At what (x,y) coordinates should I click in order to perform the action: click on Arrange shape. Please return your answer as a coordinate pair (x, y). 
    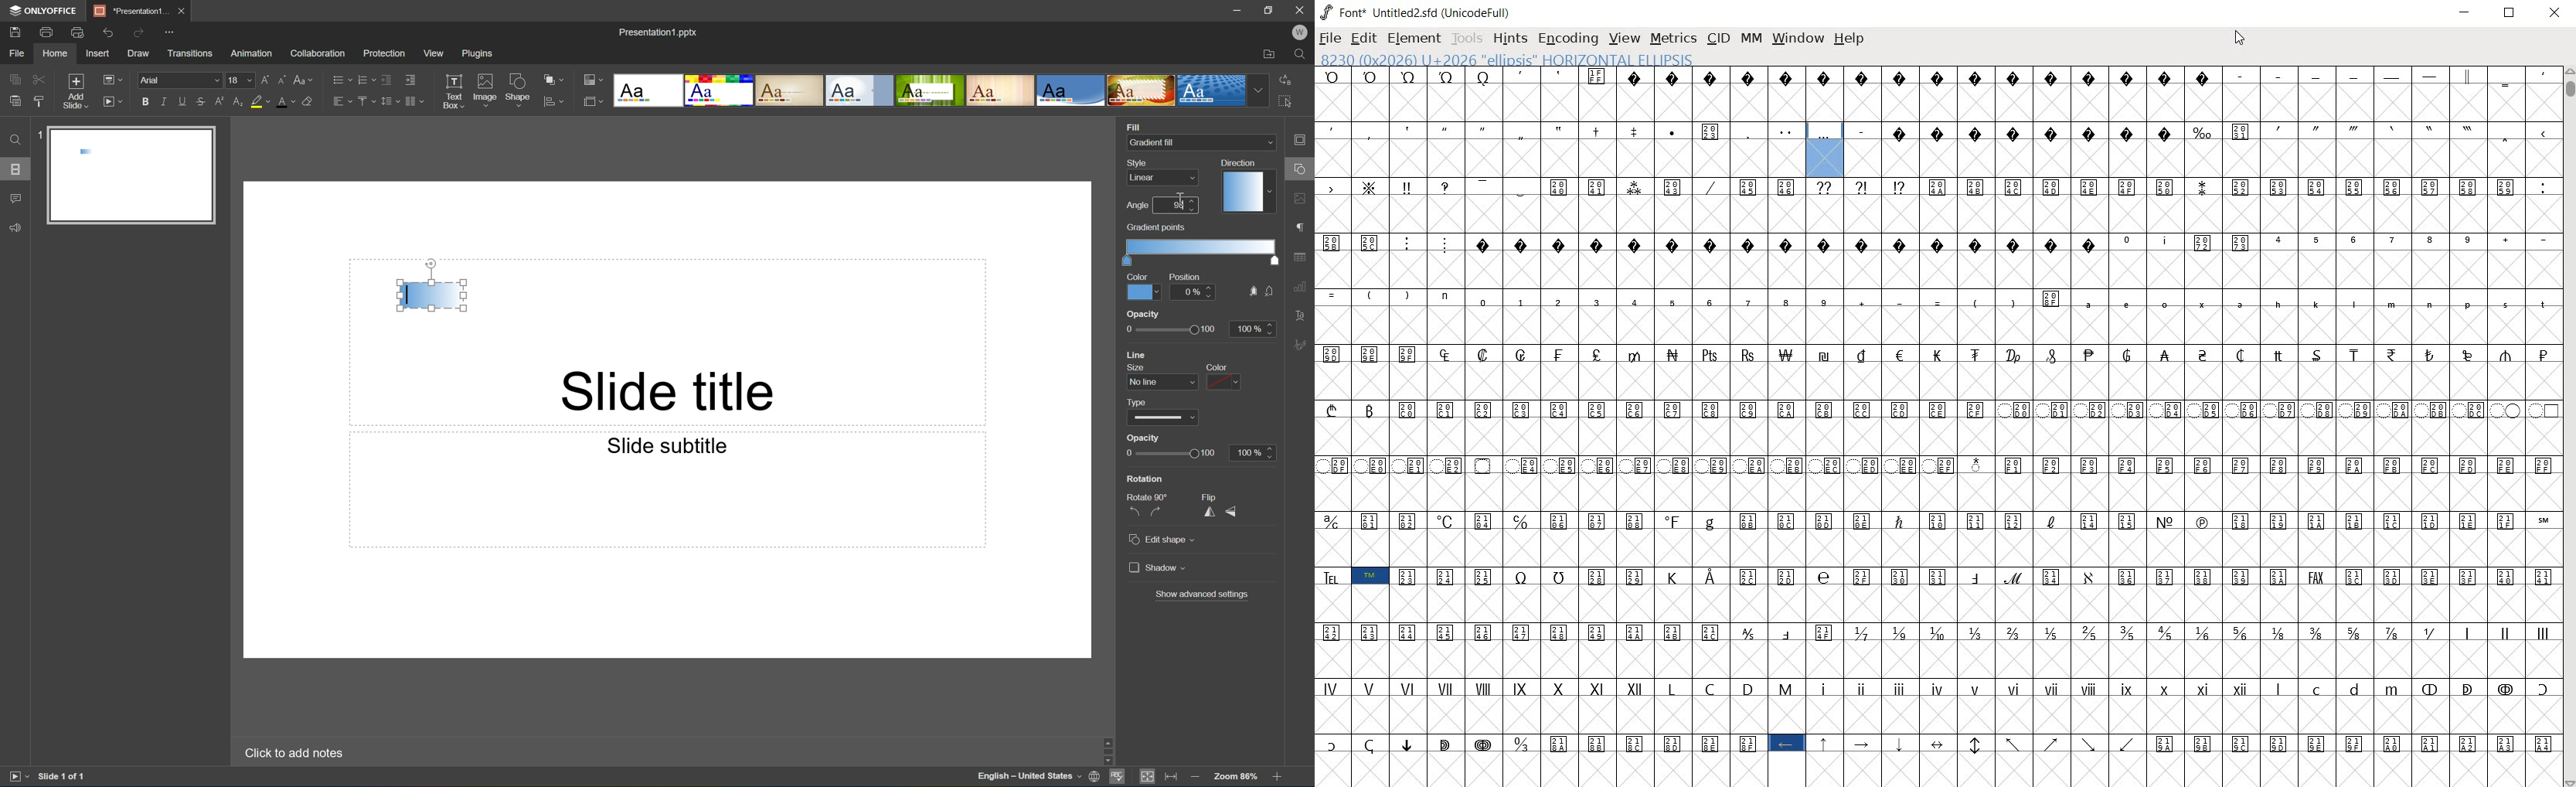
    Looking at the image, I should click on (556, 80).